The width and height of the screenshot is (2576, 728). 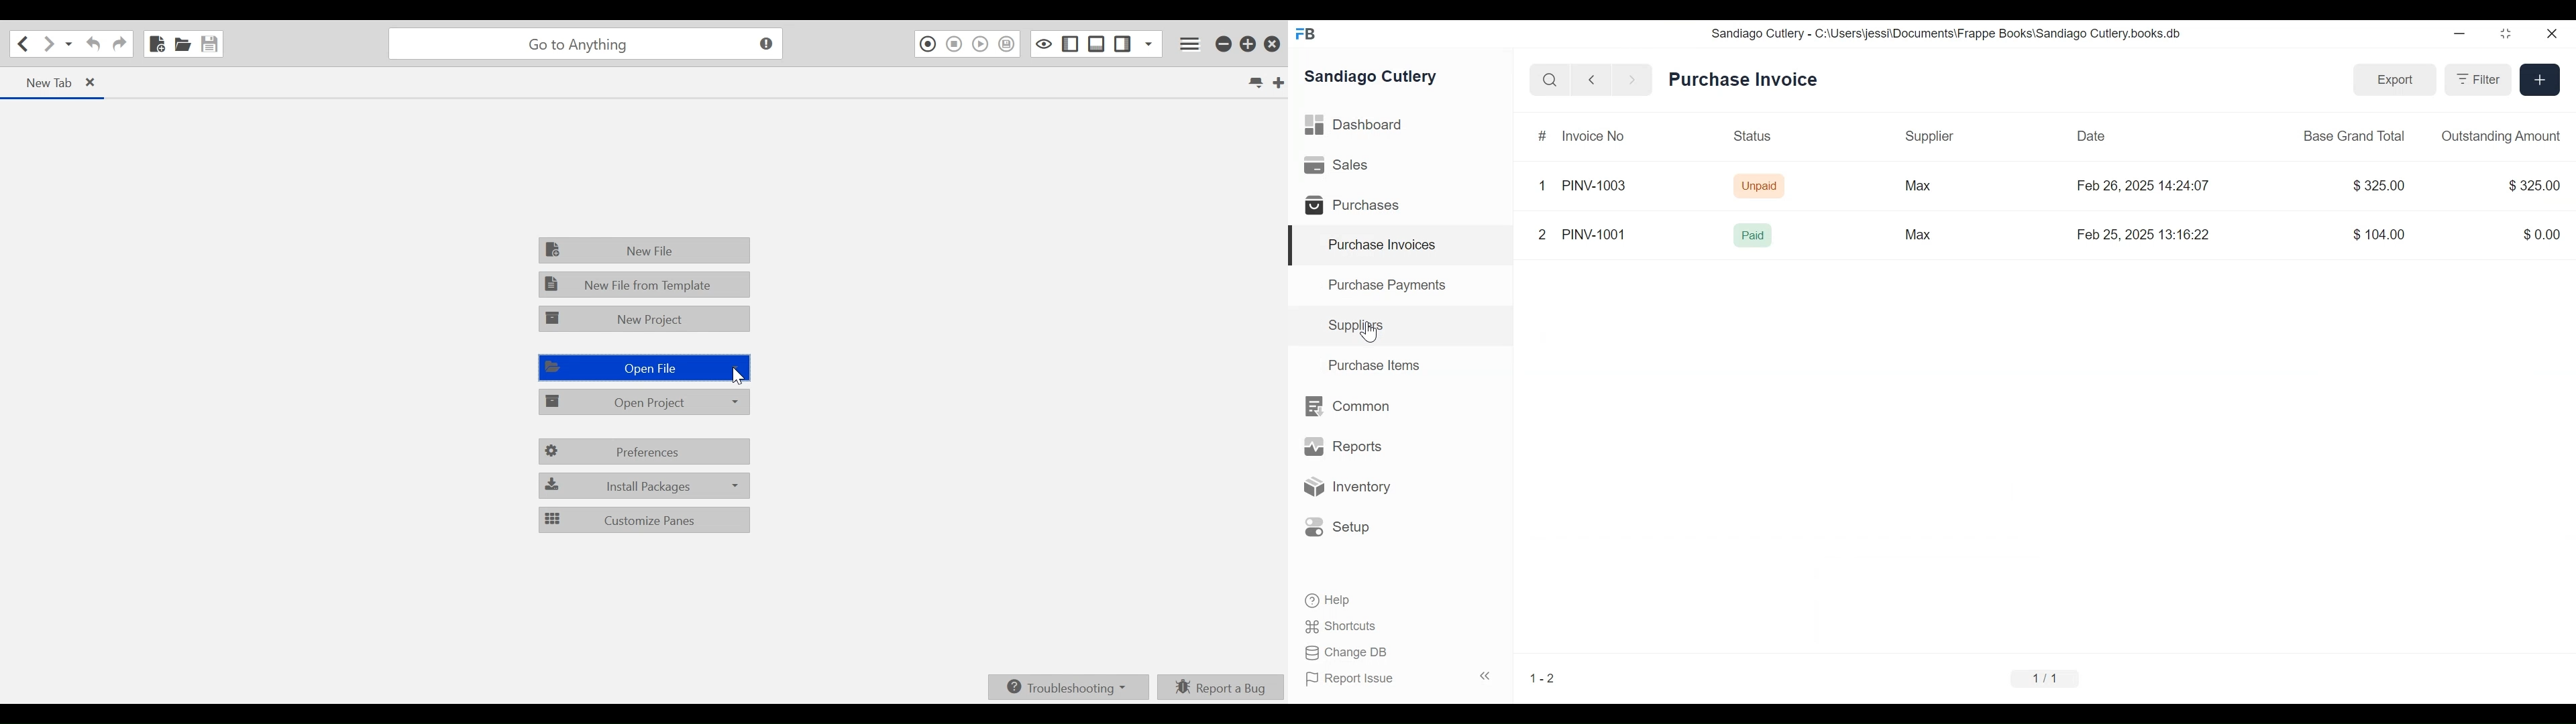 What do you see at coordinates (2496, 136) in the screenshot?
I see `Outstanding Amount` at bounding box center [2496, 136].